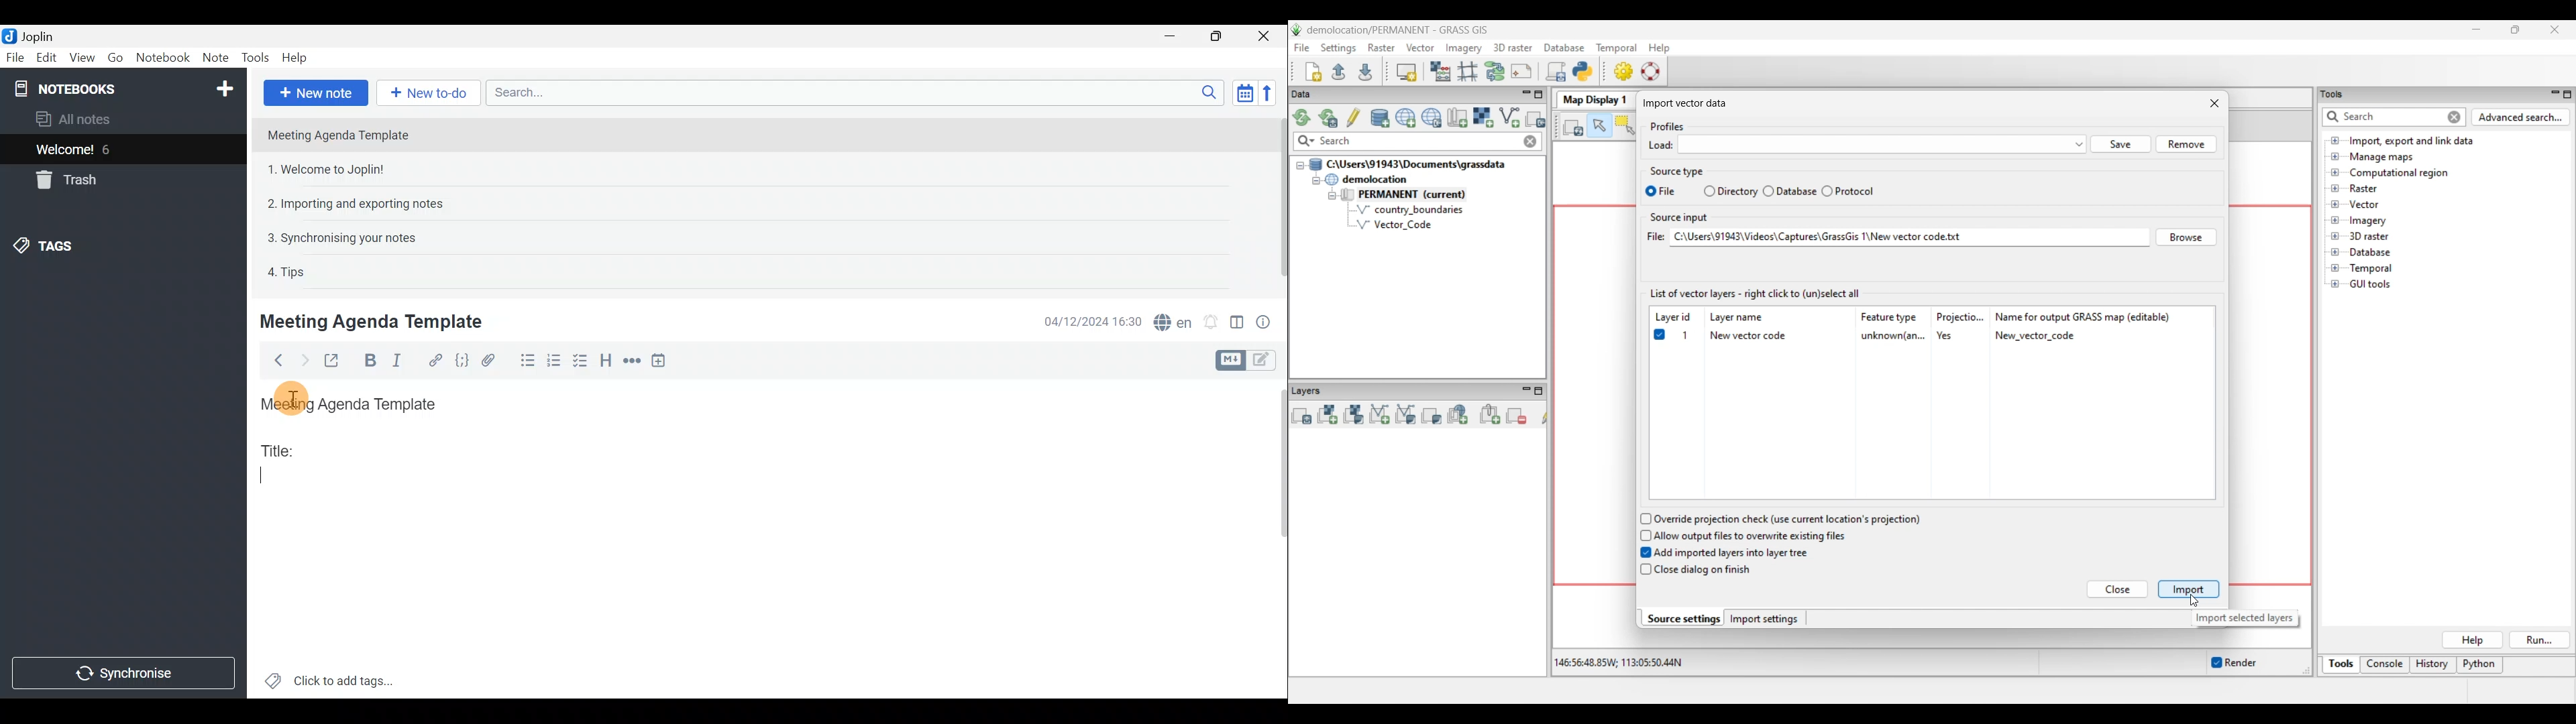  I want to click on New to-do, so click(426, 92).